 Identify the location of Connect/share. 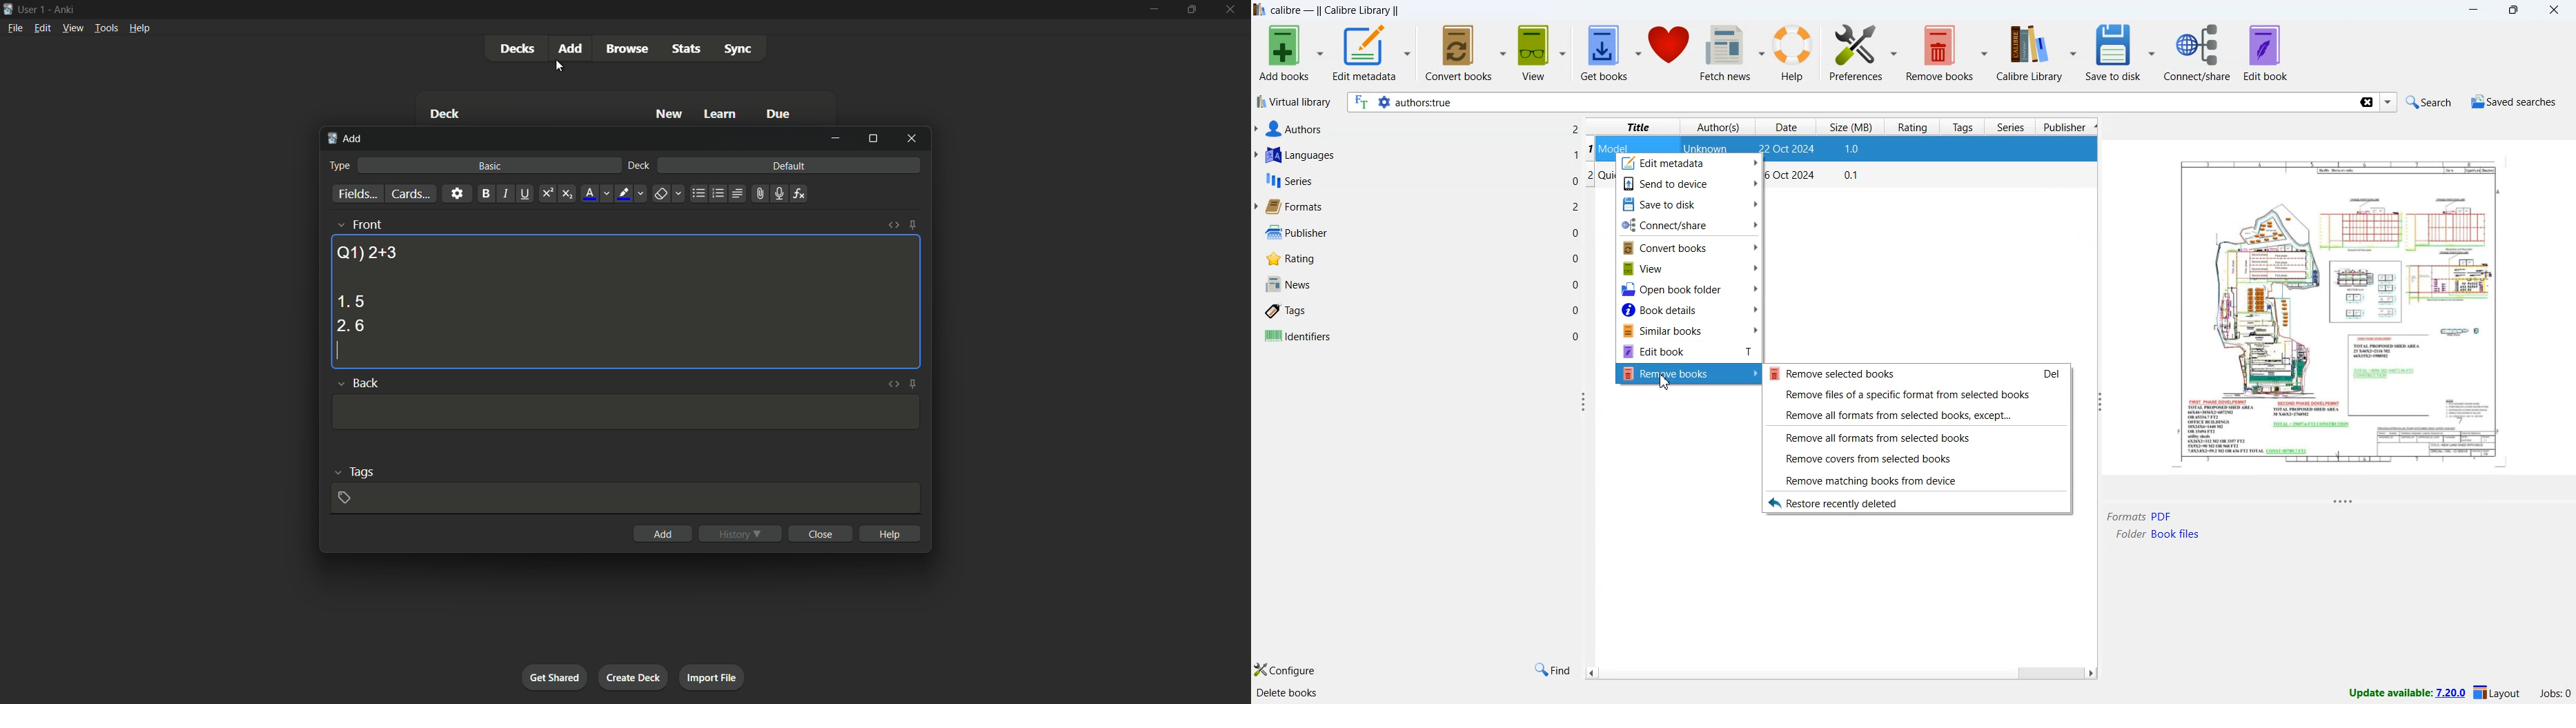
(1690, 225).